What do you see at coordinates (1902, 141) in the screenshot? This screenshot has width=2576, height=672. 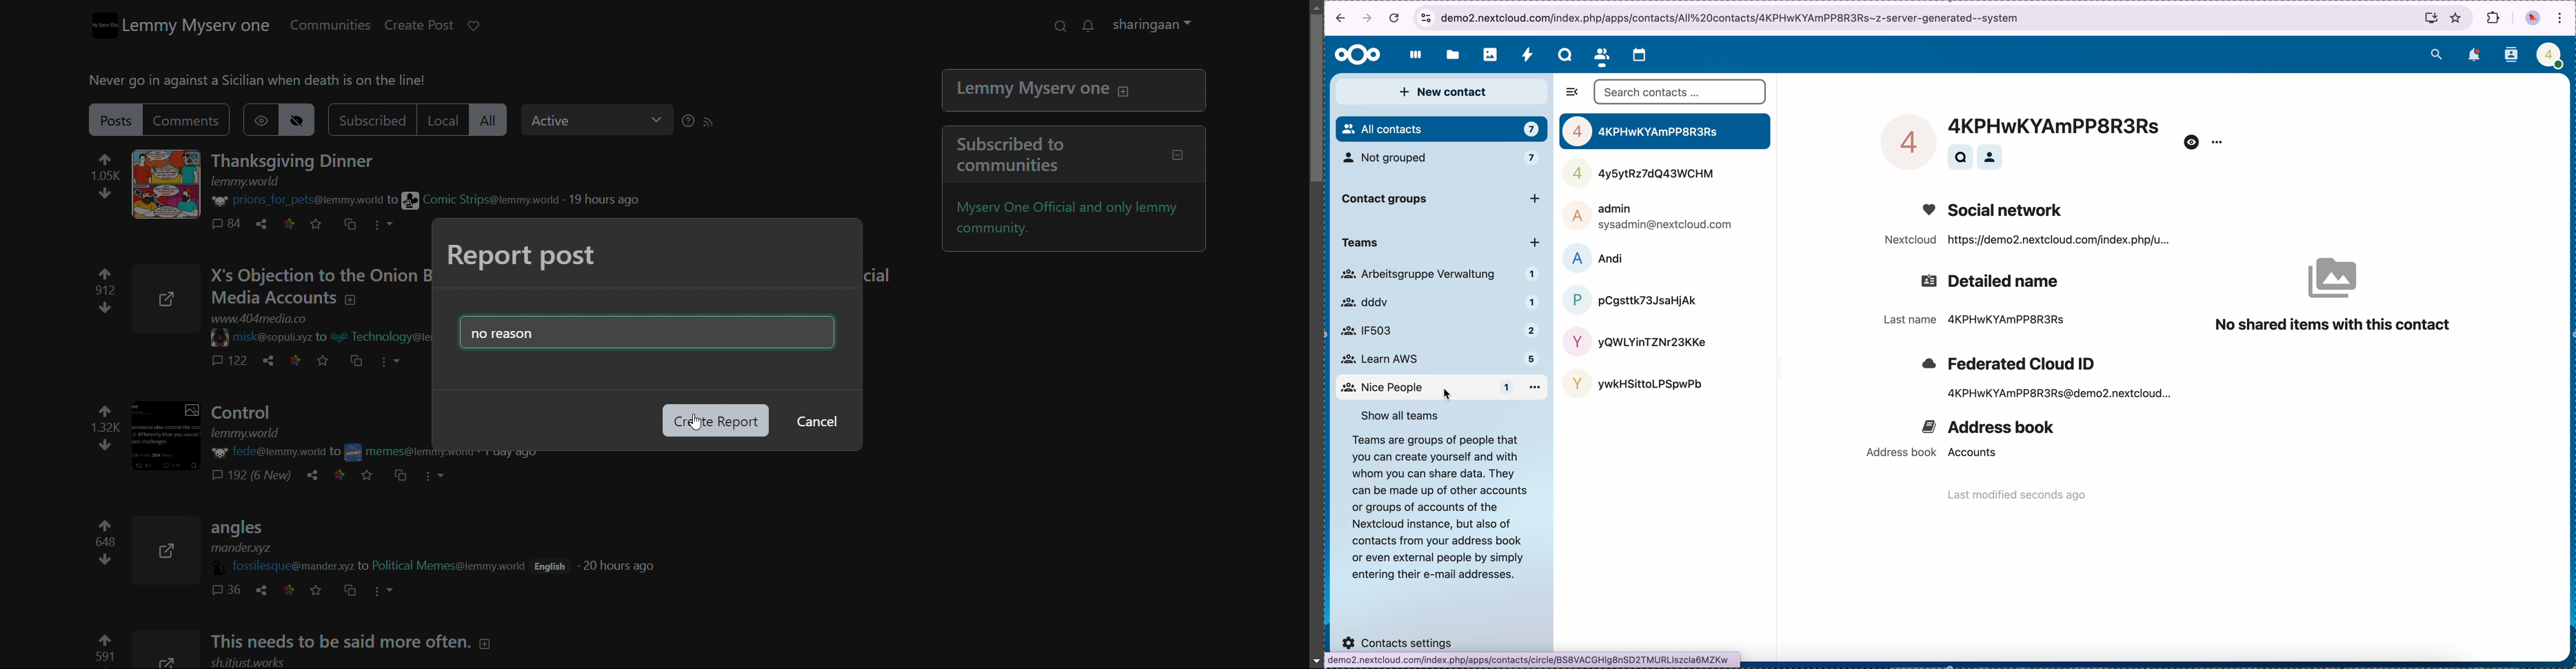 I see `profile picture` at bounding box center [1902, 141].